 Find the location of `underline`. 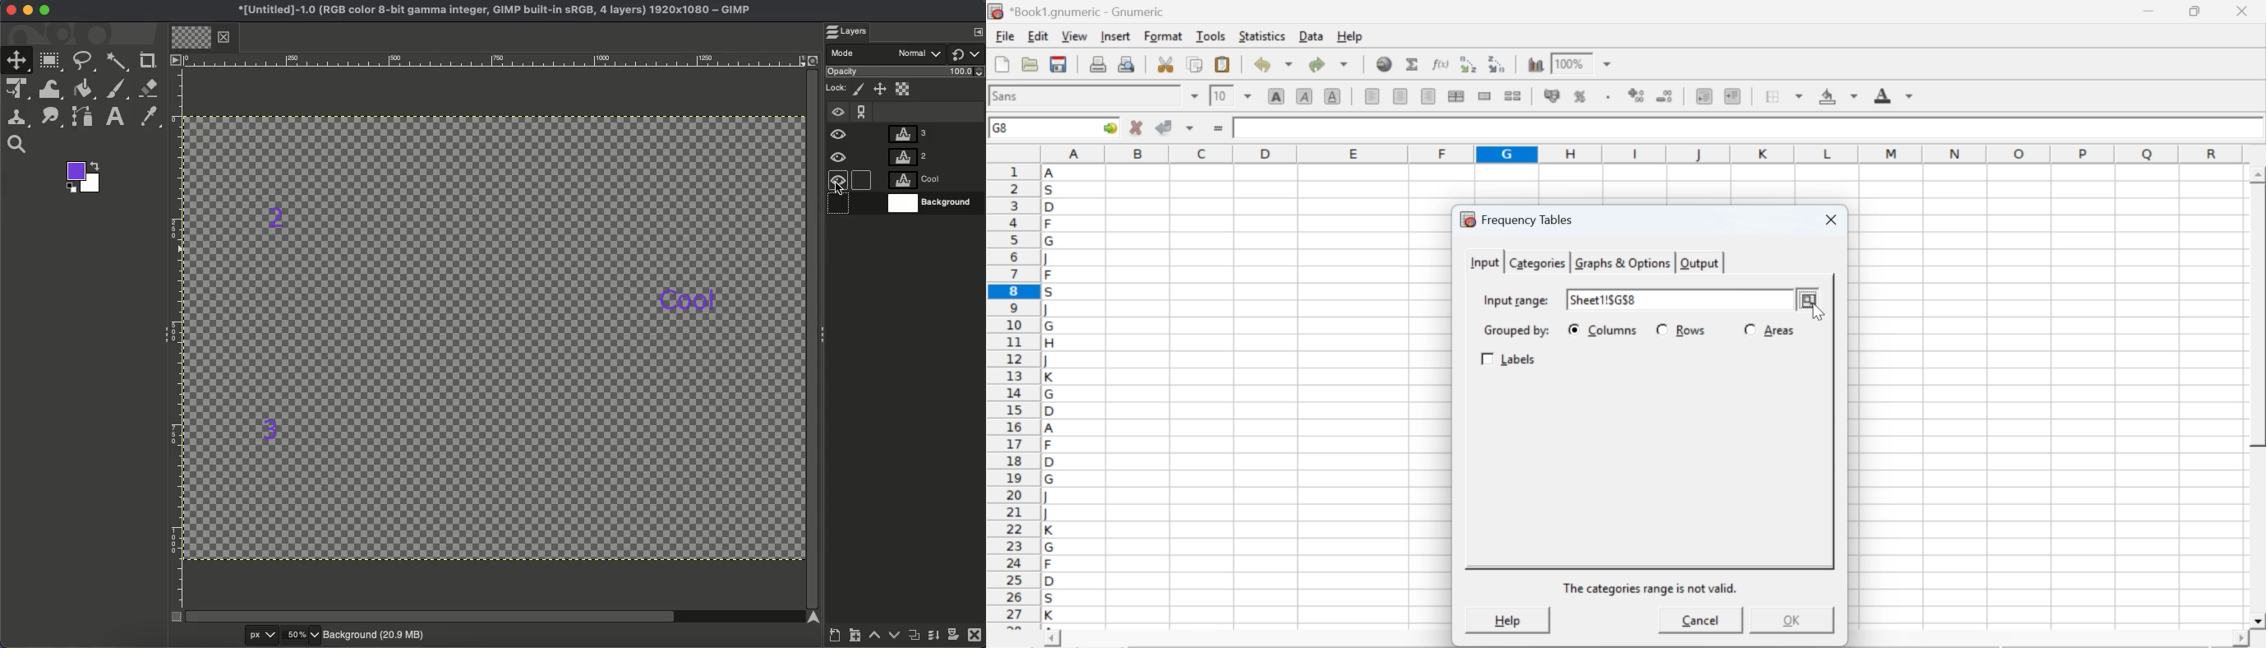

underline is located at coordinates (1333, 95).